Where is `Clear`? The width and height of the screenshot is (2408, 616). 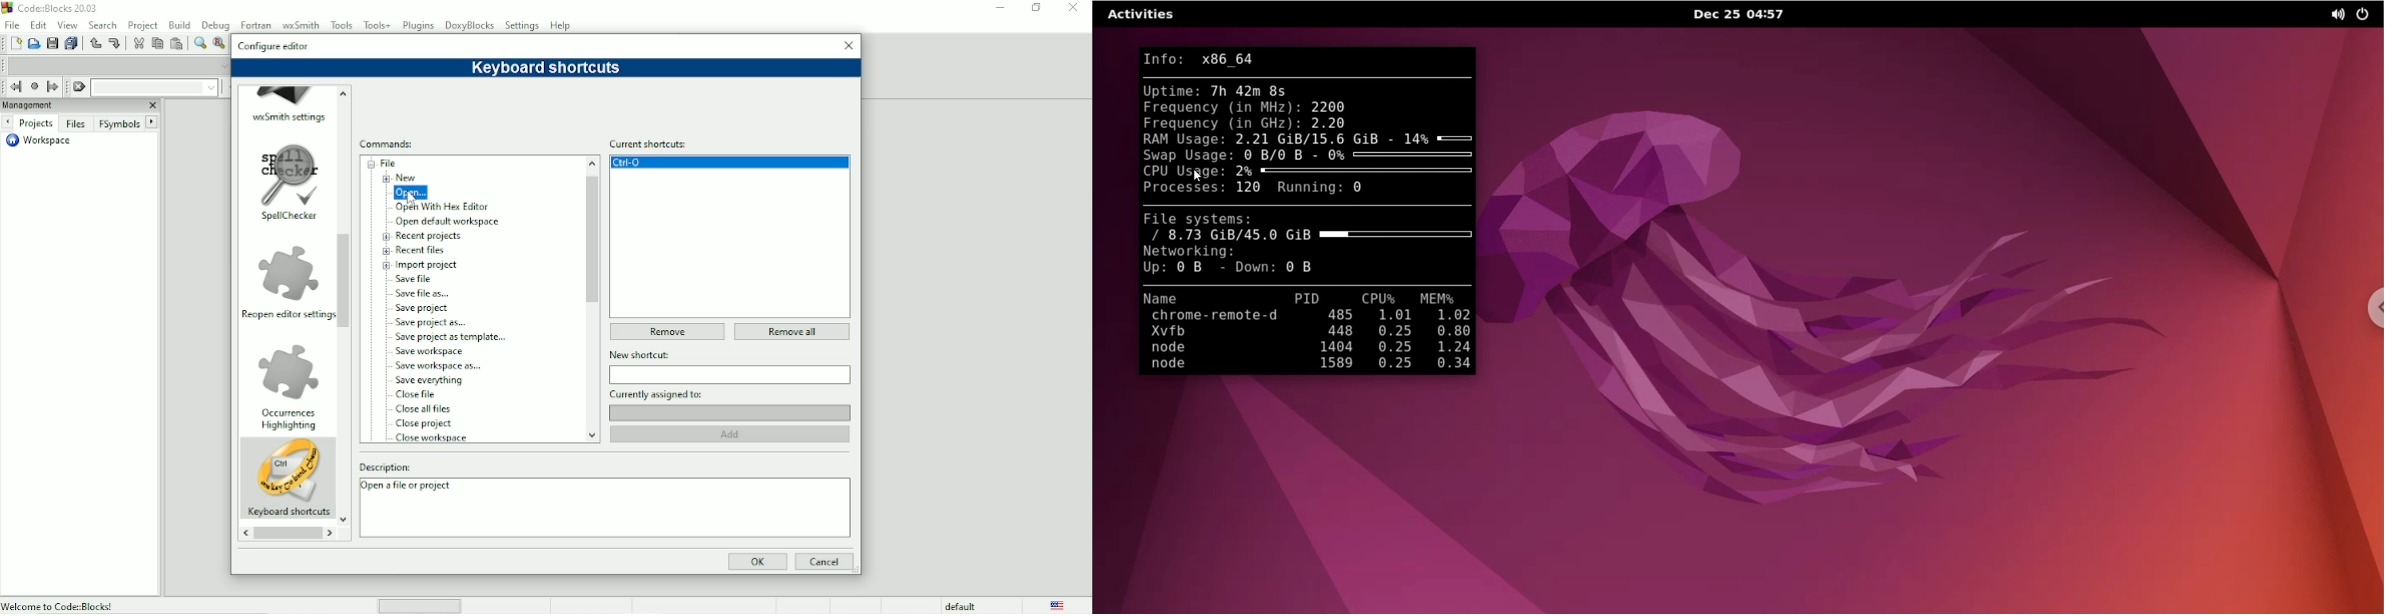 Clear is located at coordinates (79, 87).